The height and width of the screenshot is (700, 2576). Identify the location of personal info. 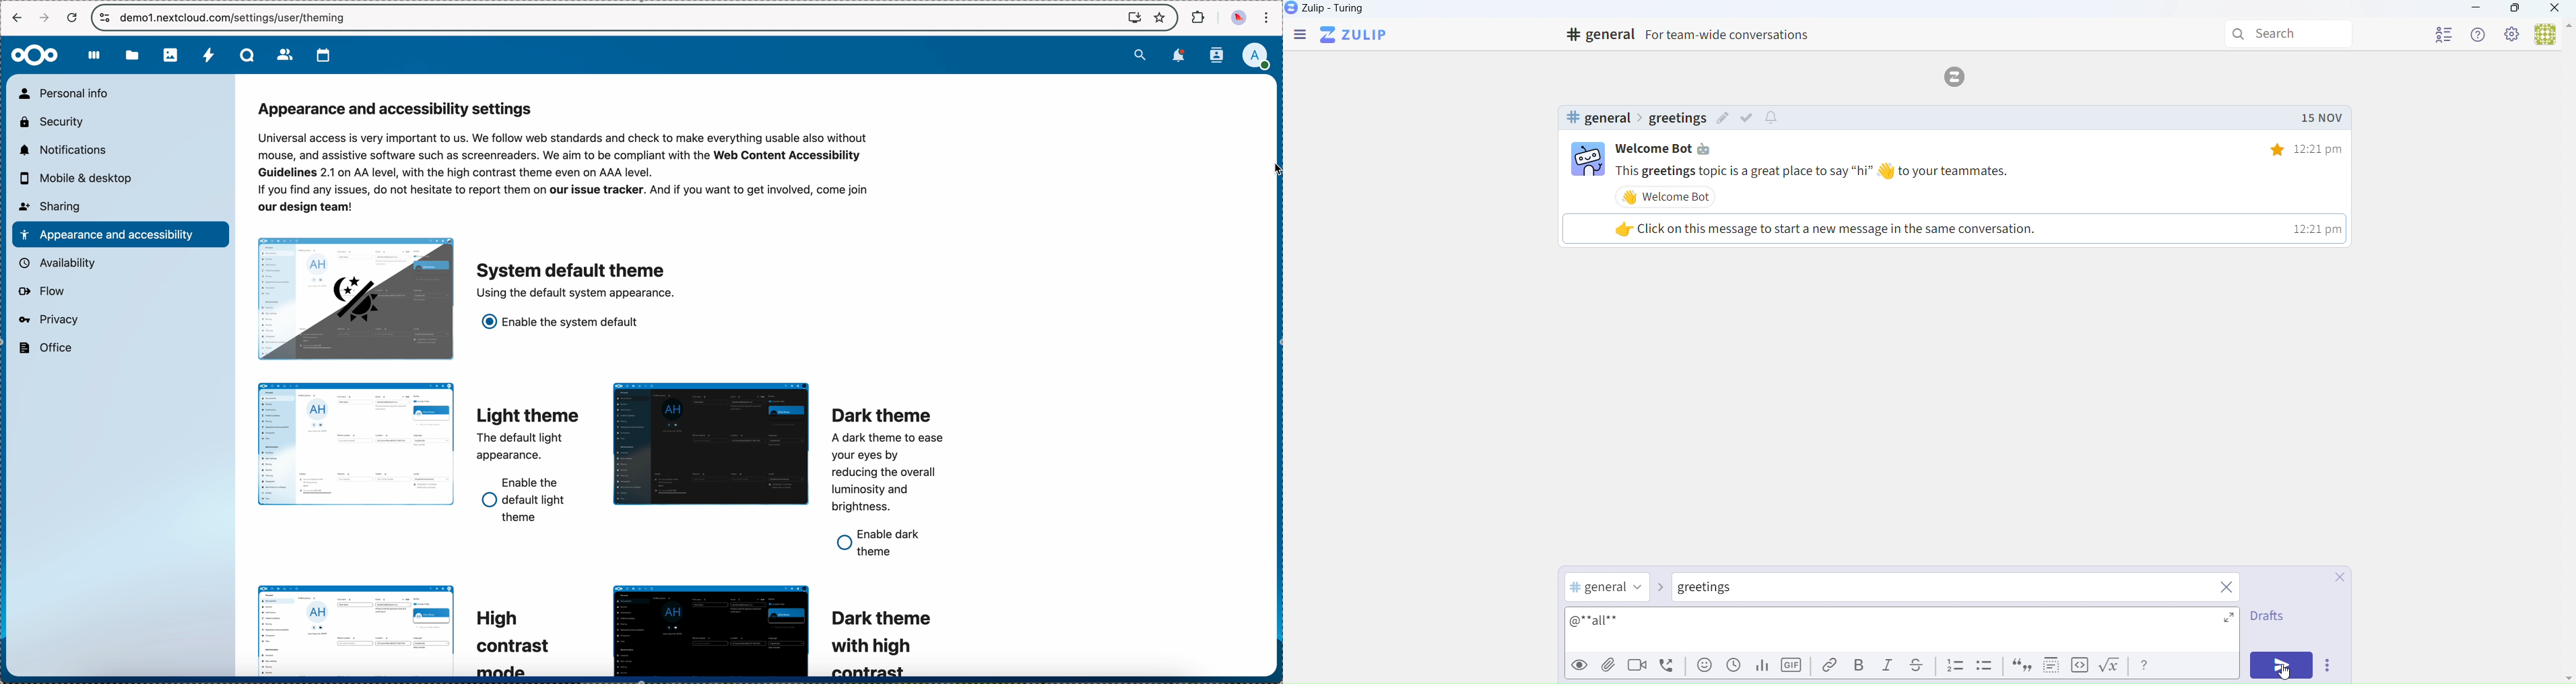
(68, 93).